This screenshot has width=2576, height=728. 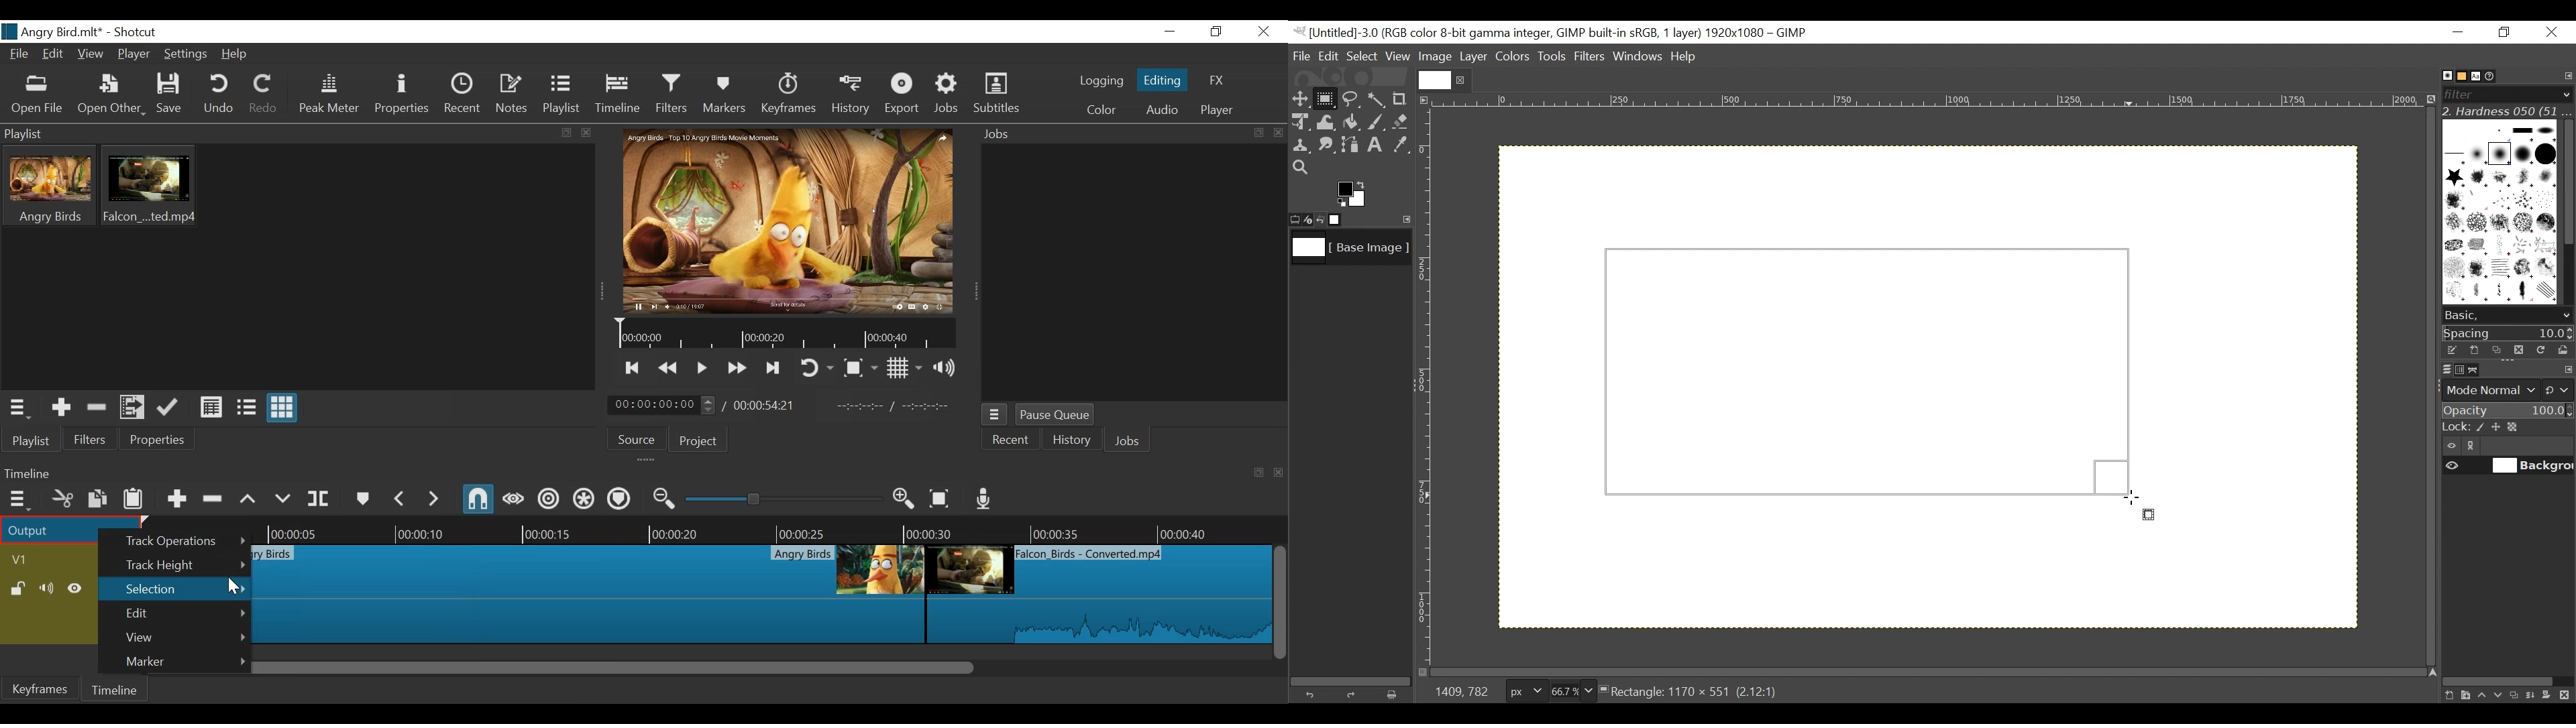 I want to click on tIMELINE, so click(x=784, y=335).